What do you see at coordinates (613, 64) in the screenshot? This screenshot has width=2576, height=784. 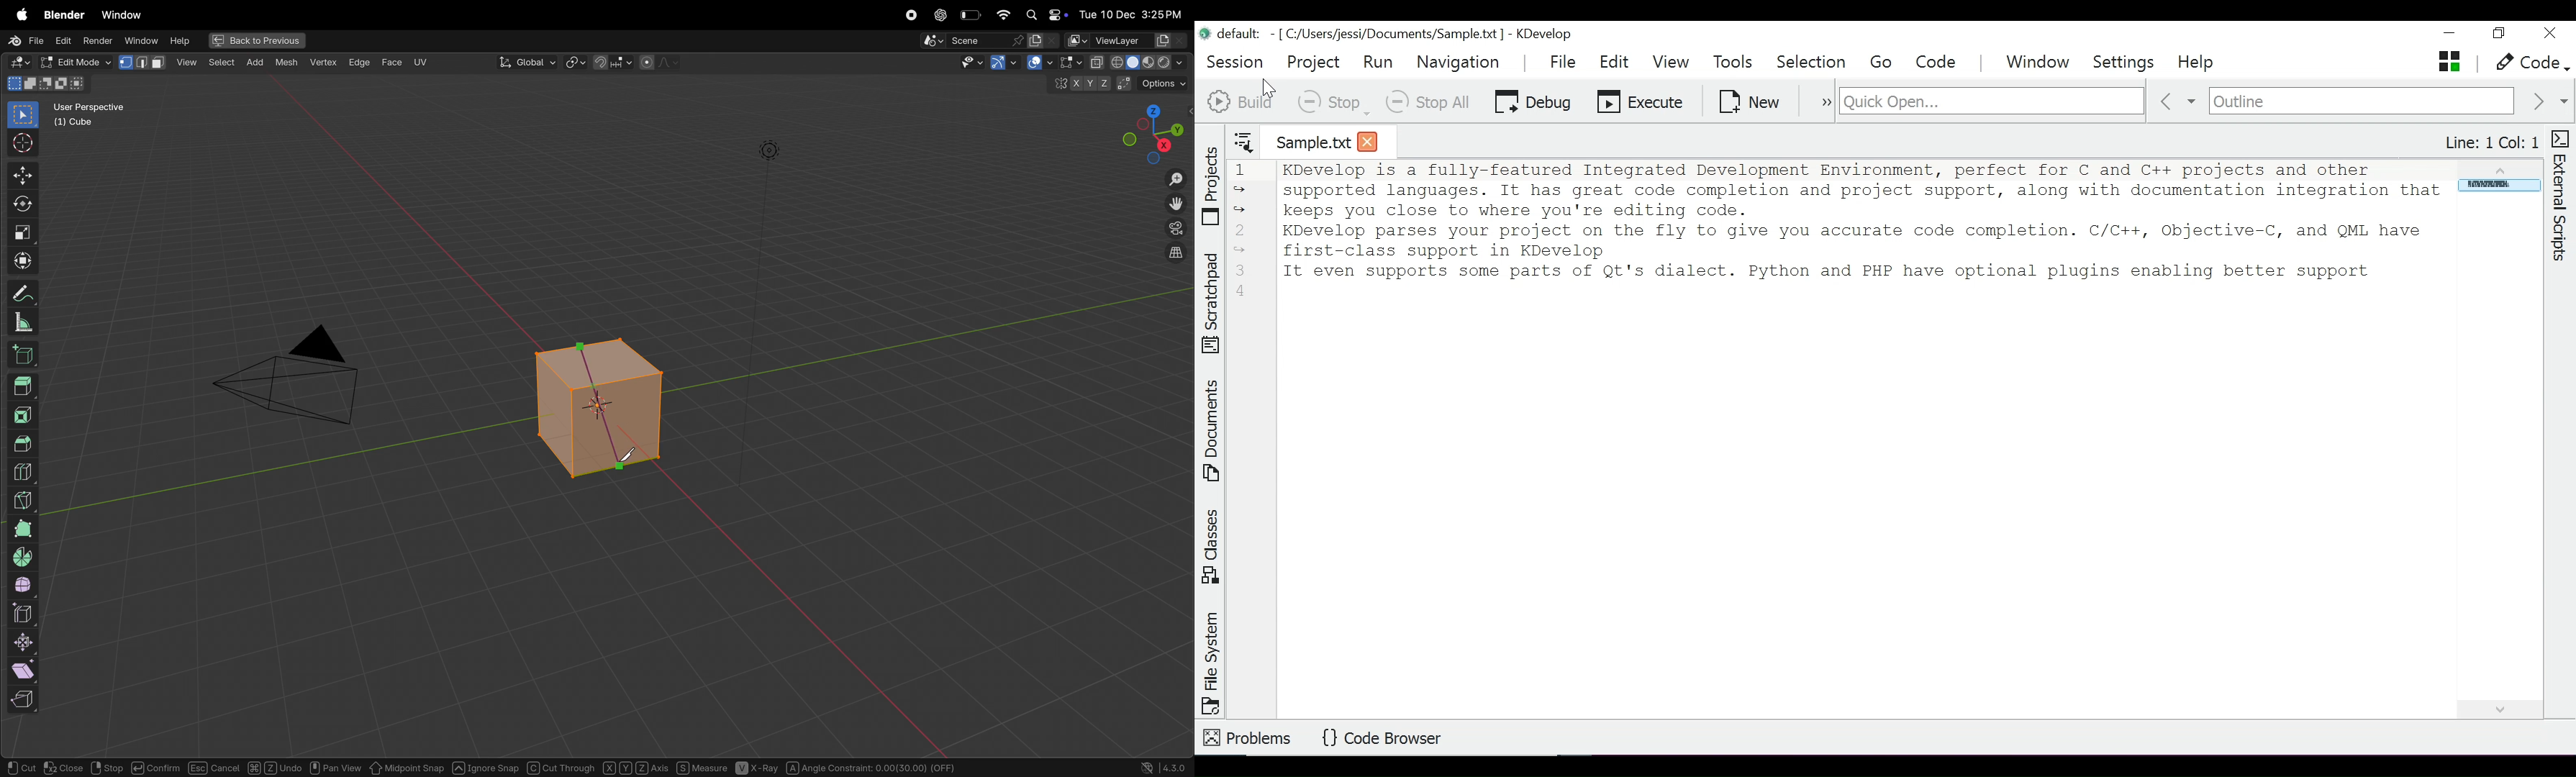 I see `snap` at bounding box center [613, 64].